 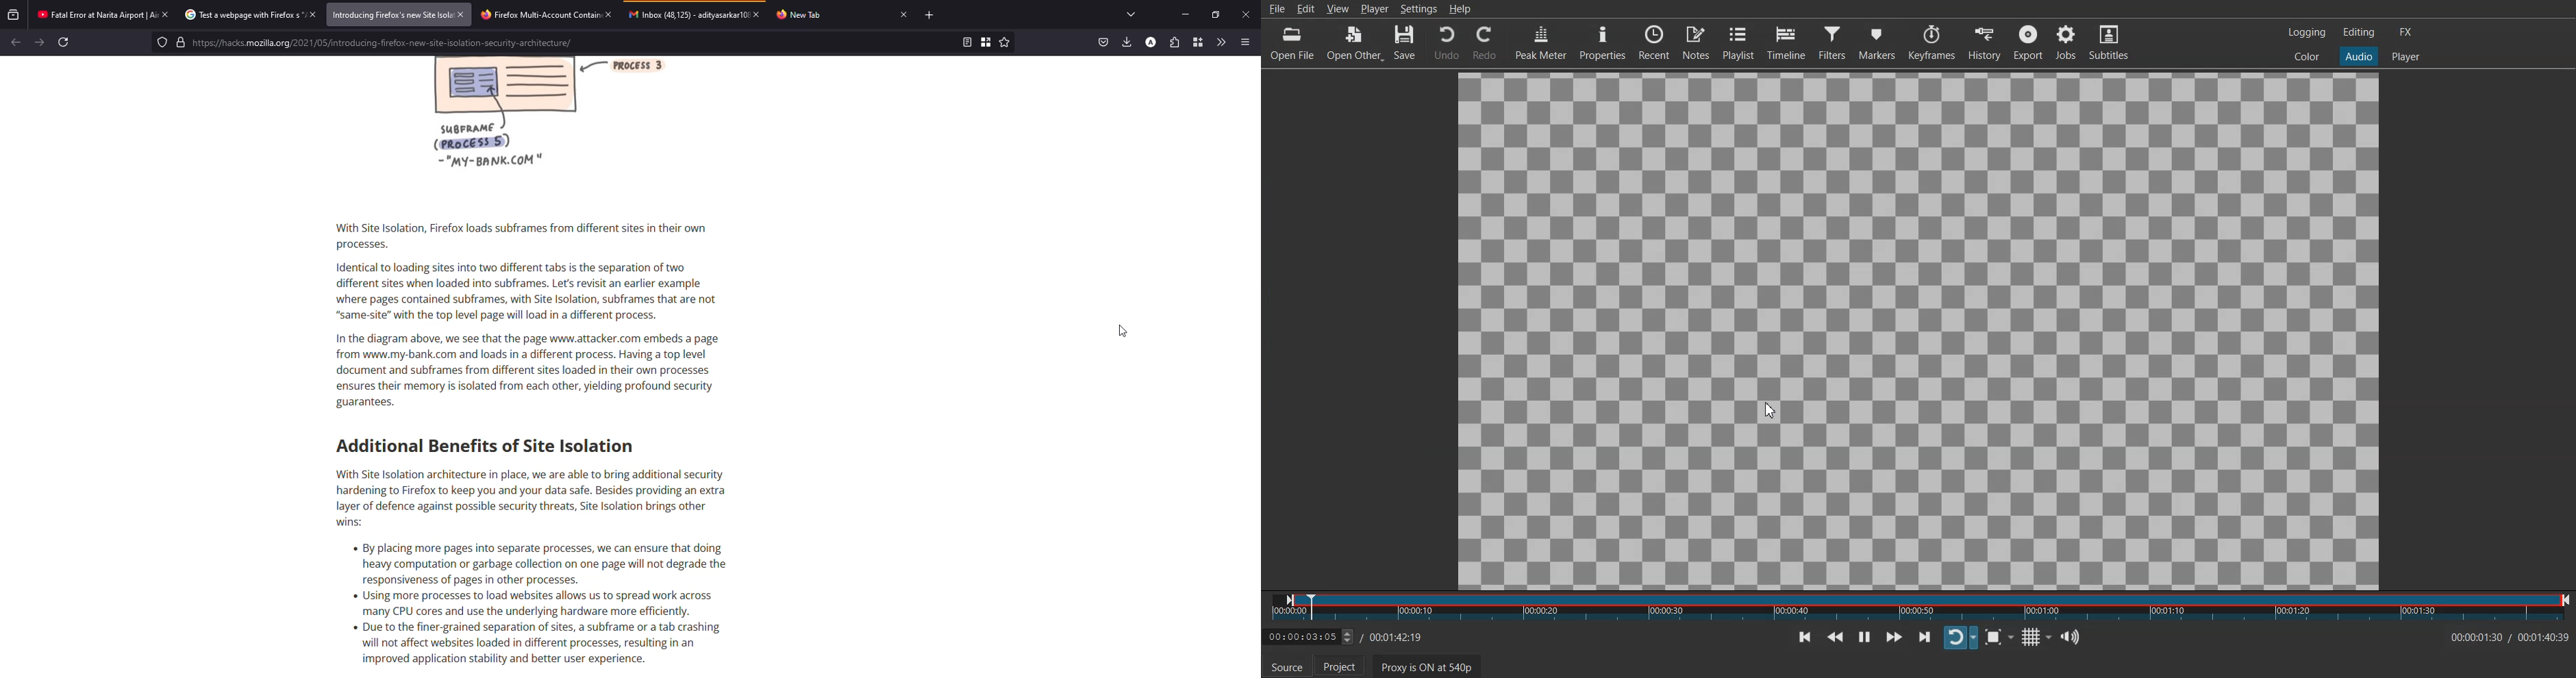 I want to click on tracking, so click(x=162, y=42).